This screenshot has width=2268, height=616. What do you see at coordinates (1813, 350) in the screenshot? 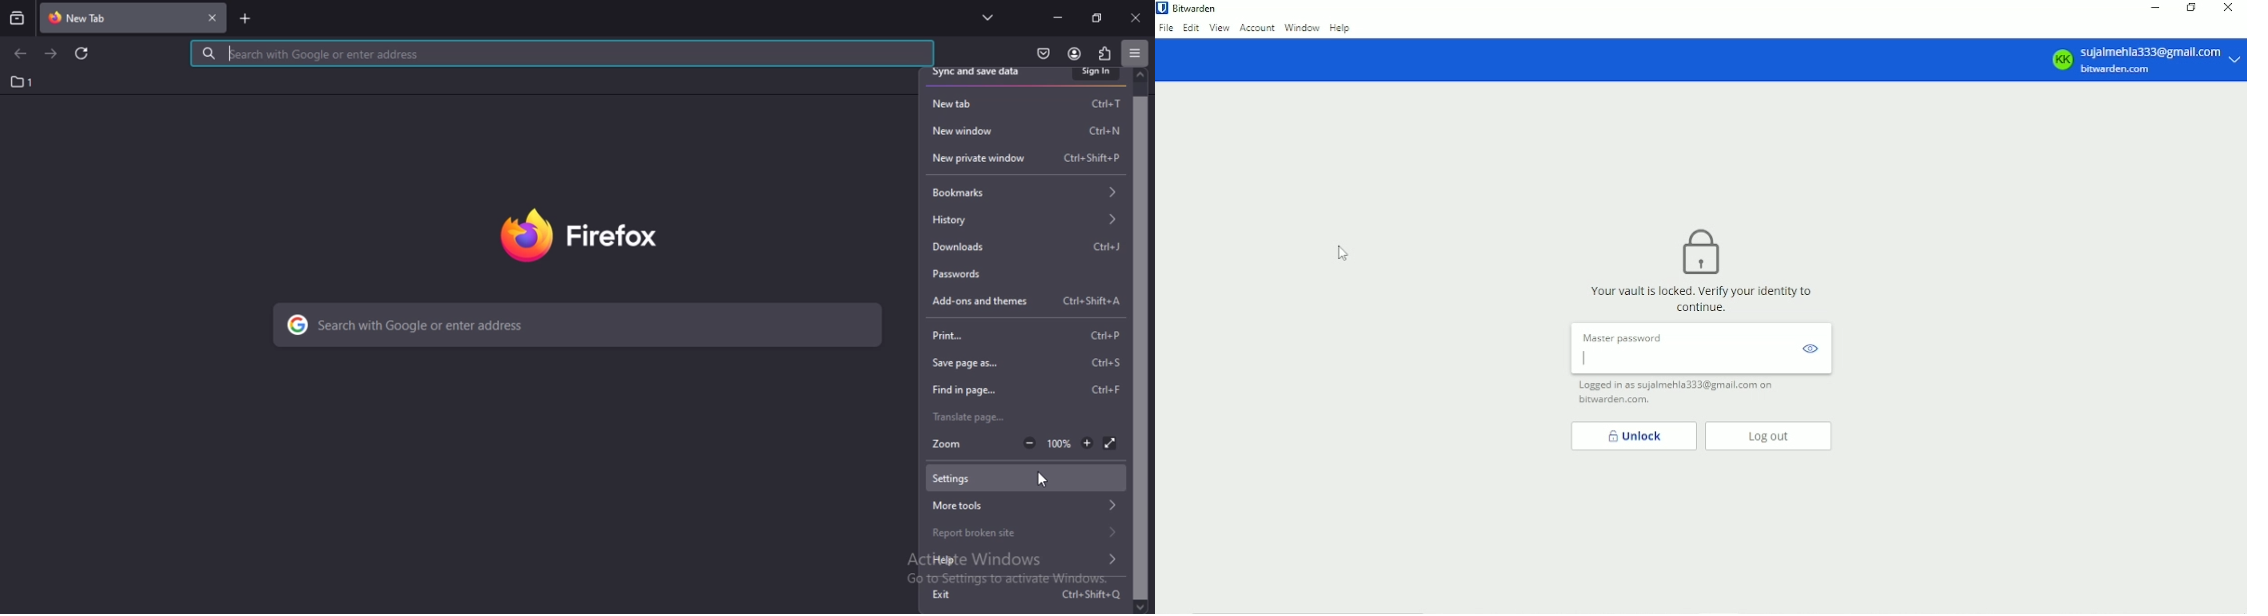
I see `view` at bounding box center [1813, 350].